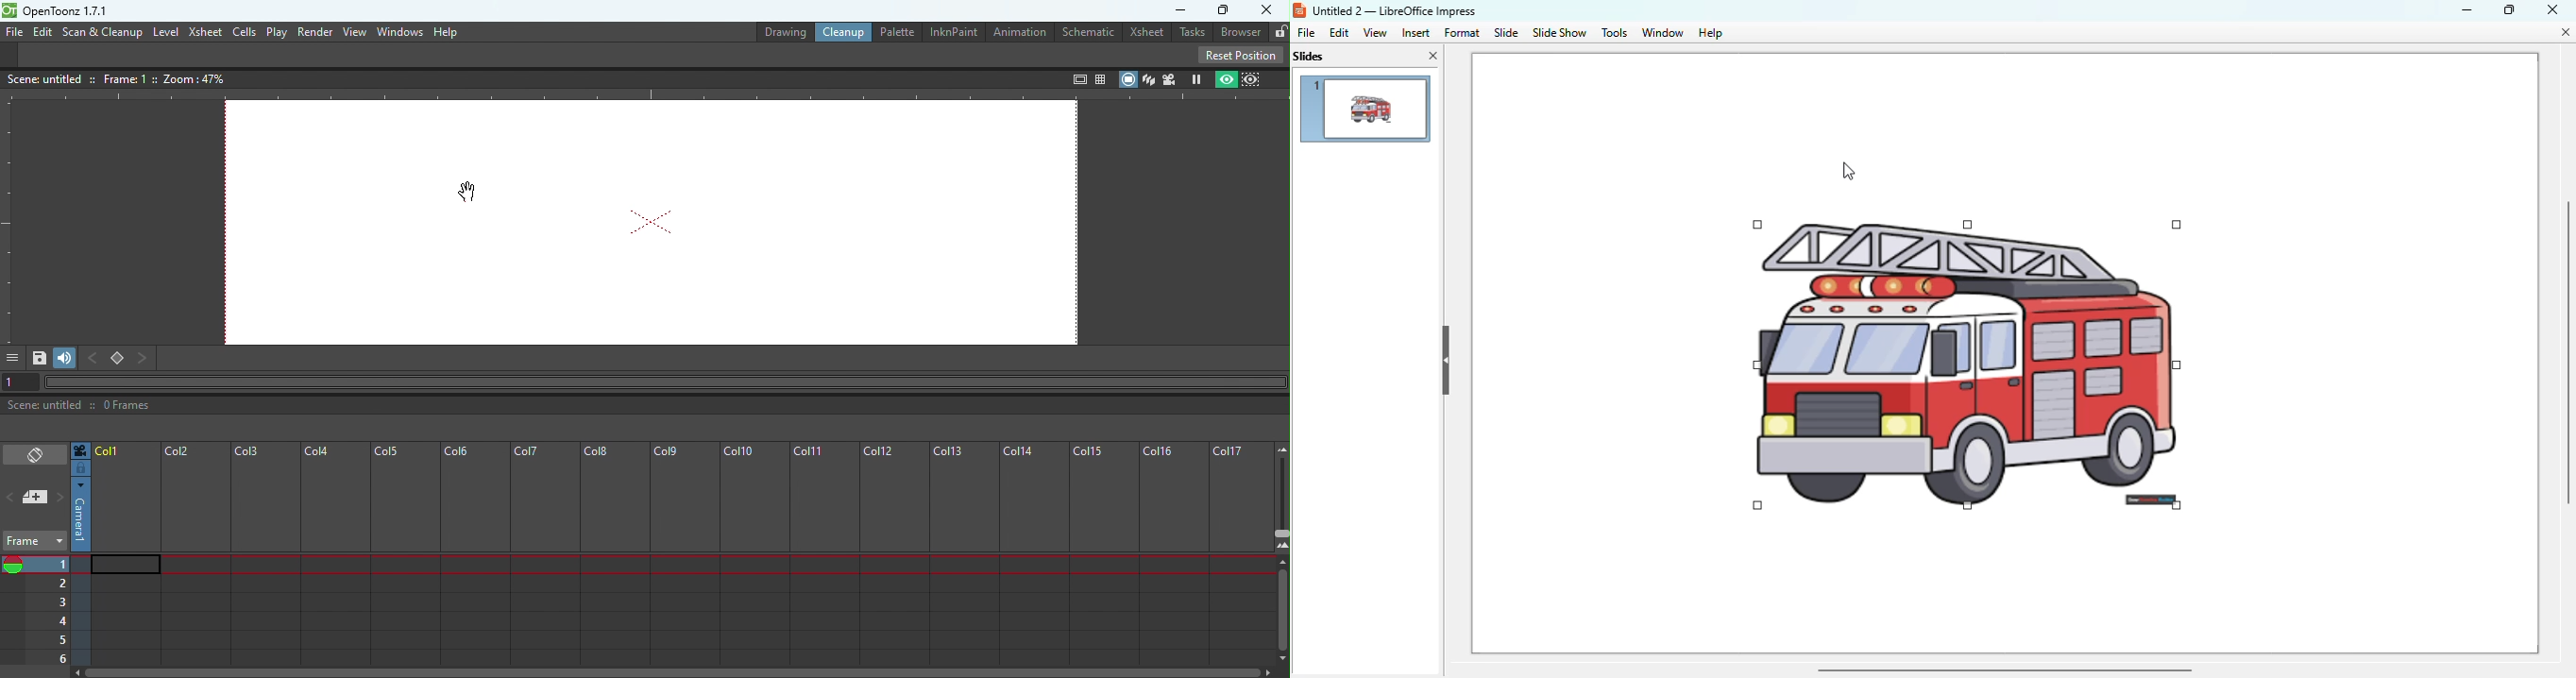 The width and height of the screenshot is (2576, 700). I want to click on Canvas, so click(653, 226).